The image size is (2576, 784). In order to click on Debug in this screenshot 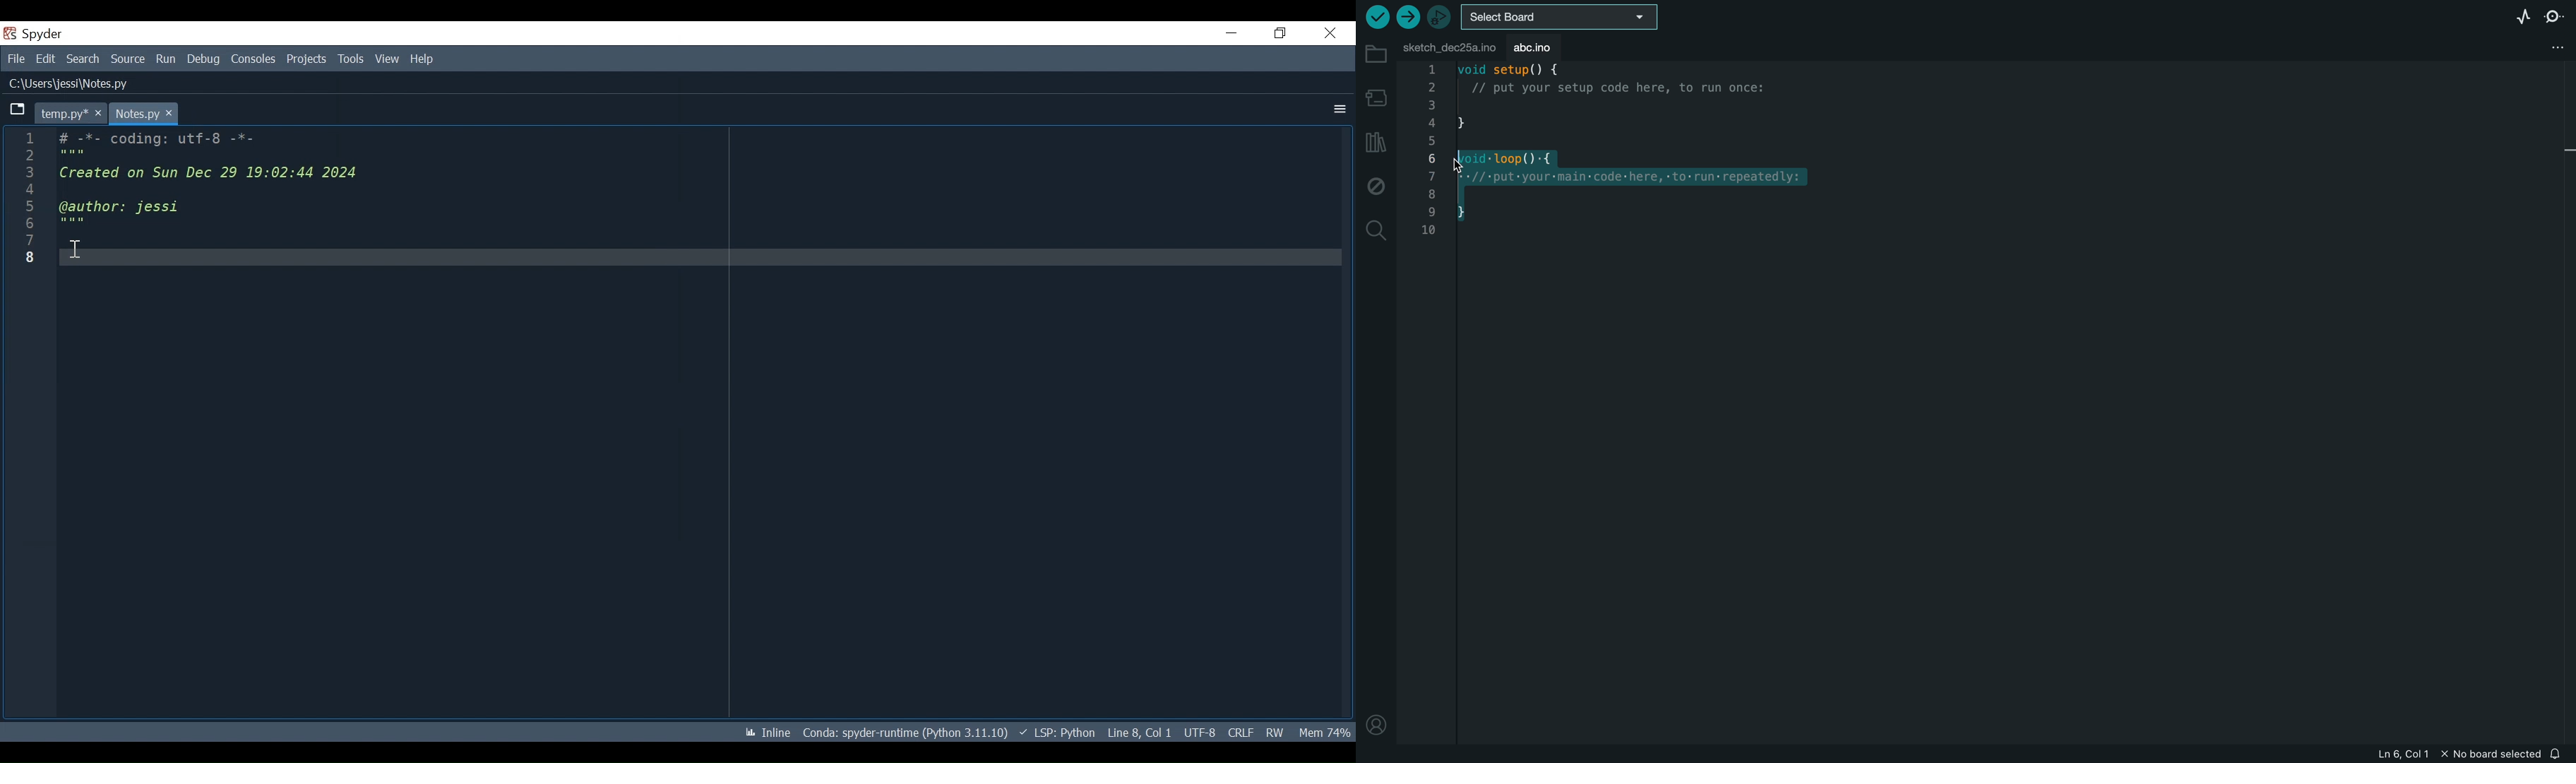, I will do `click(204, 60)`.